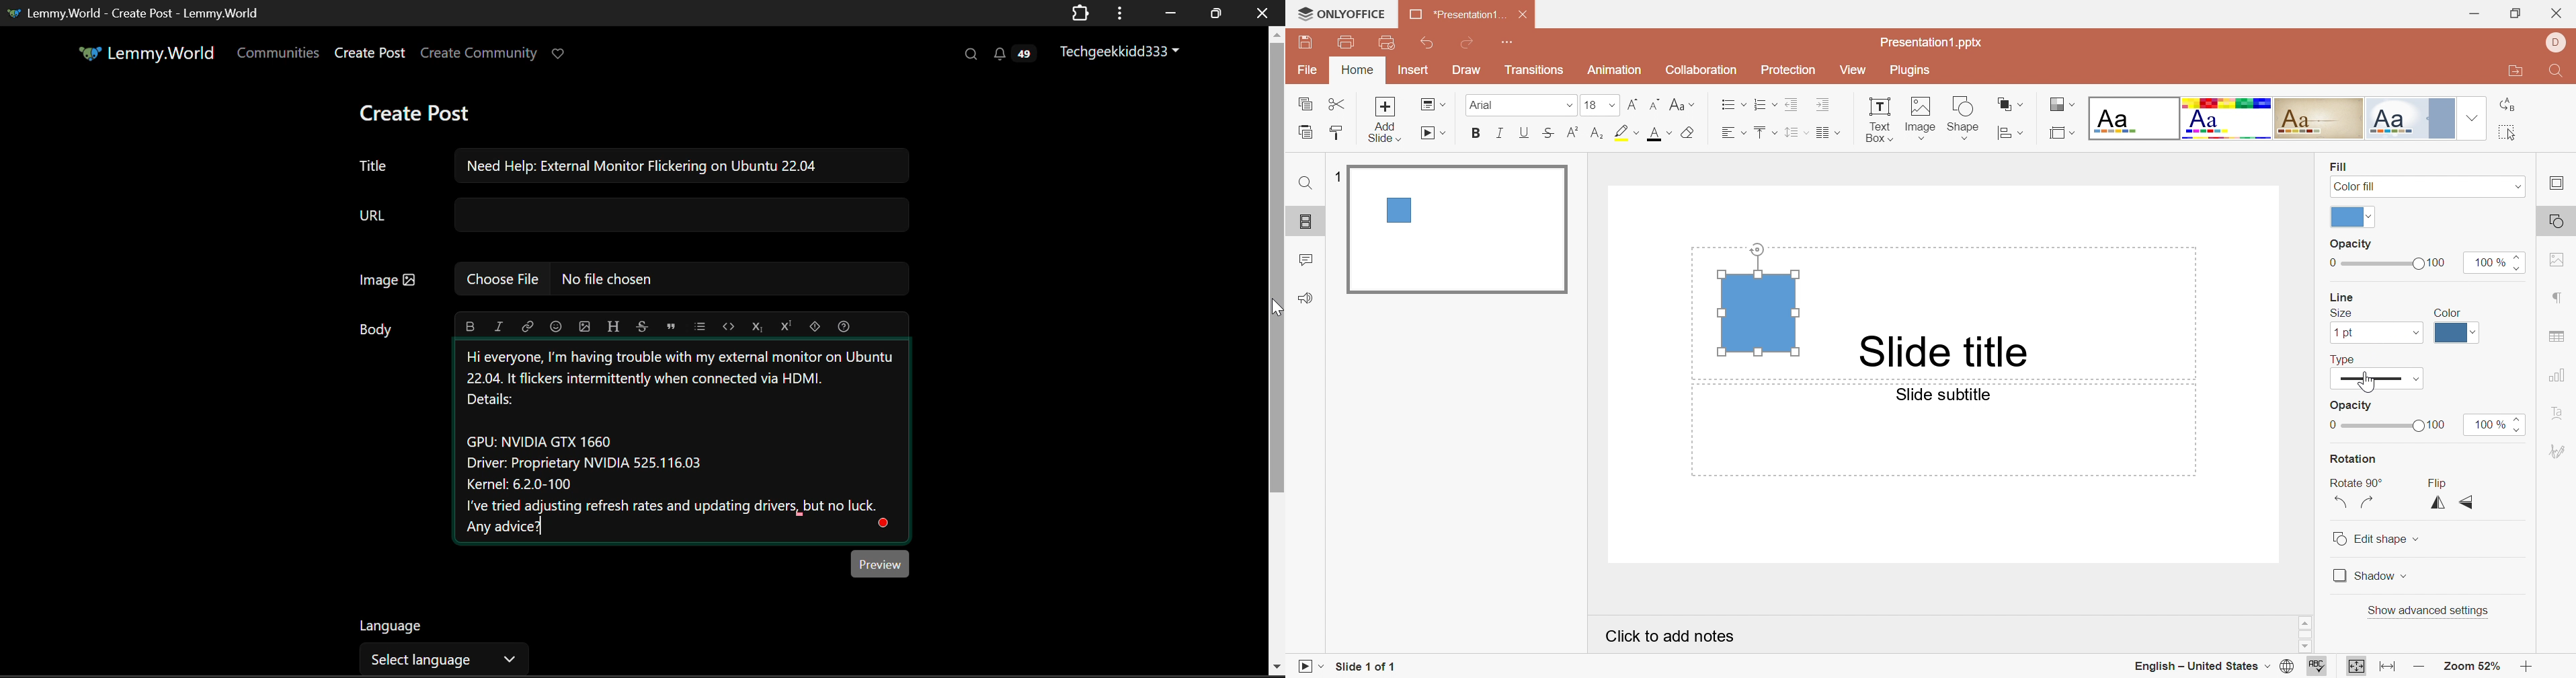  What do you see at coordinates (1344, 44) in the screenshot?
I see `Print file` at bounding box center [1344, 44].